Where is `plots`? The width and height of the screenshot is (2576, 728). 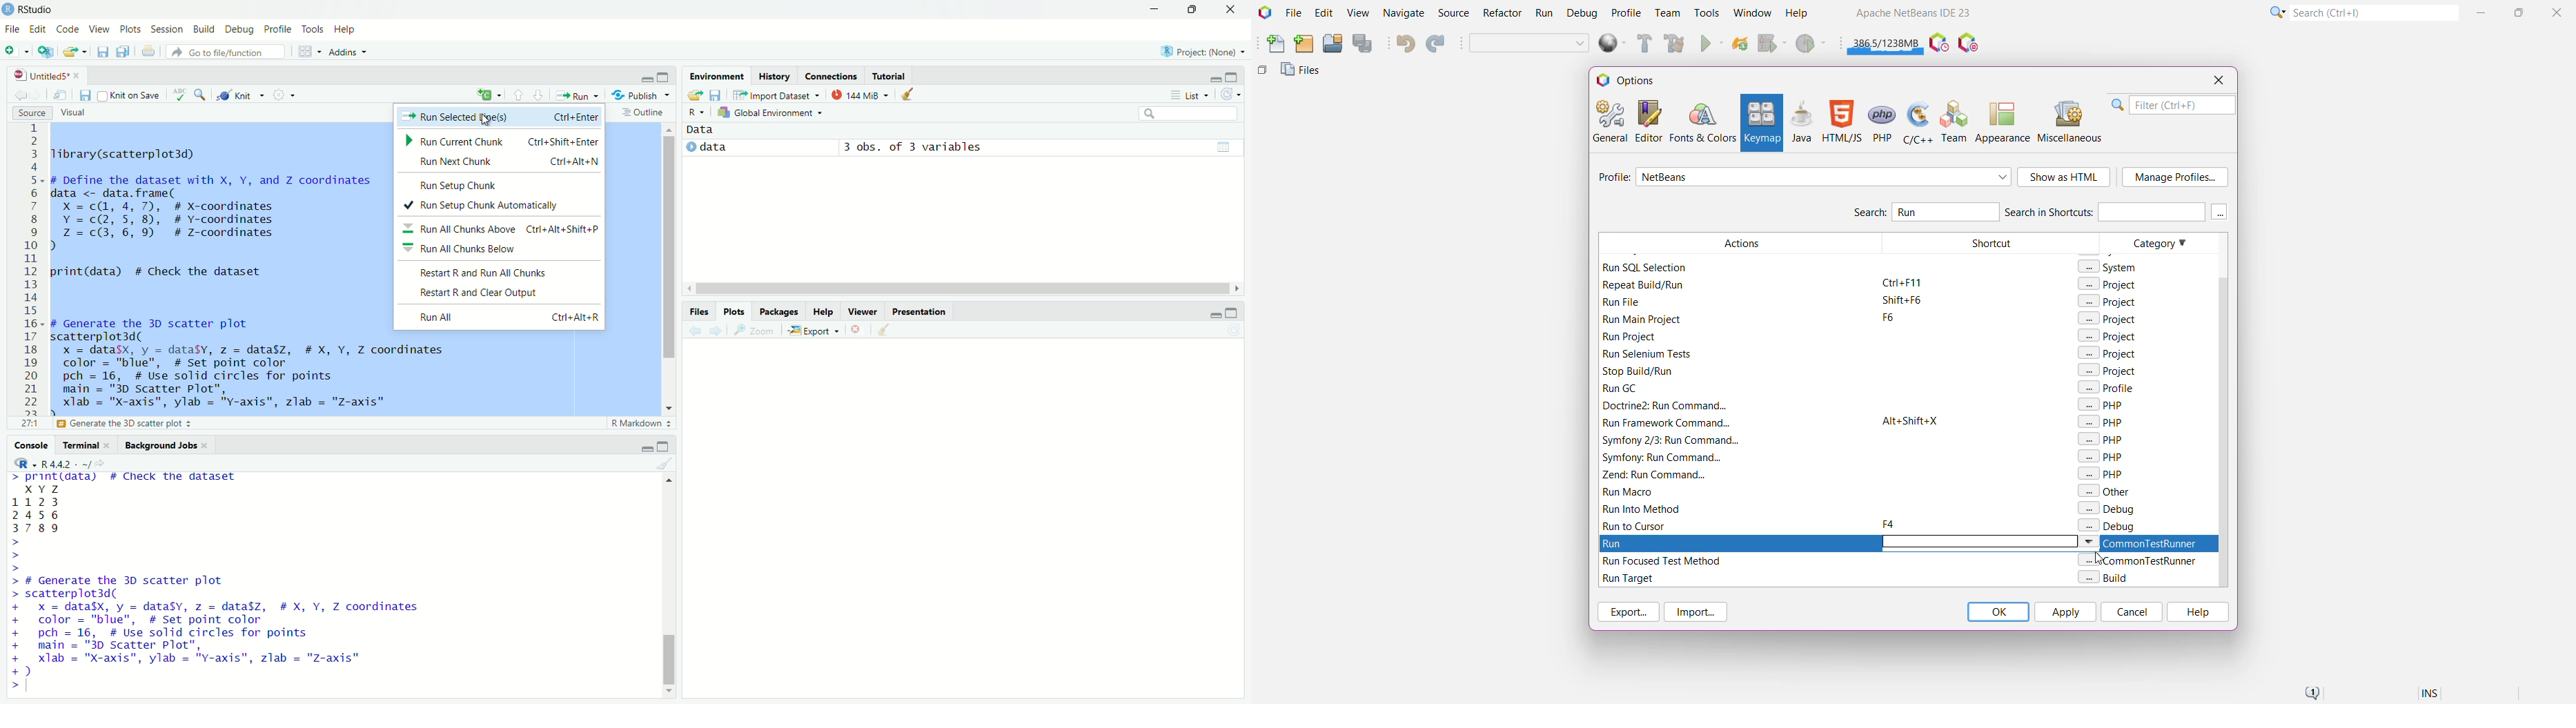 plots is located at coordinates (131, 31).